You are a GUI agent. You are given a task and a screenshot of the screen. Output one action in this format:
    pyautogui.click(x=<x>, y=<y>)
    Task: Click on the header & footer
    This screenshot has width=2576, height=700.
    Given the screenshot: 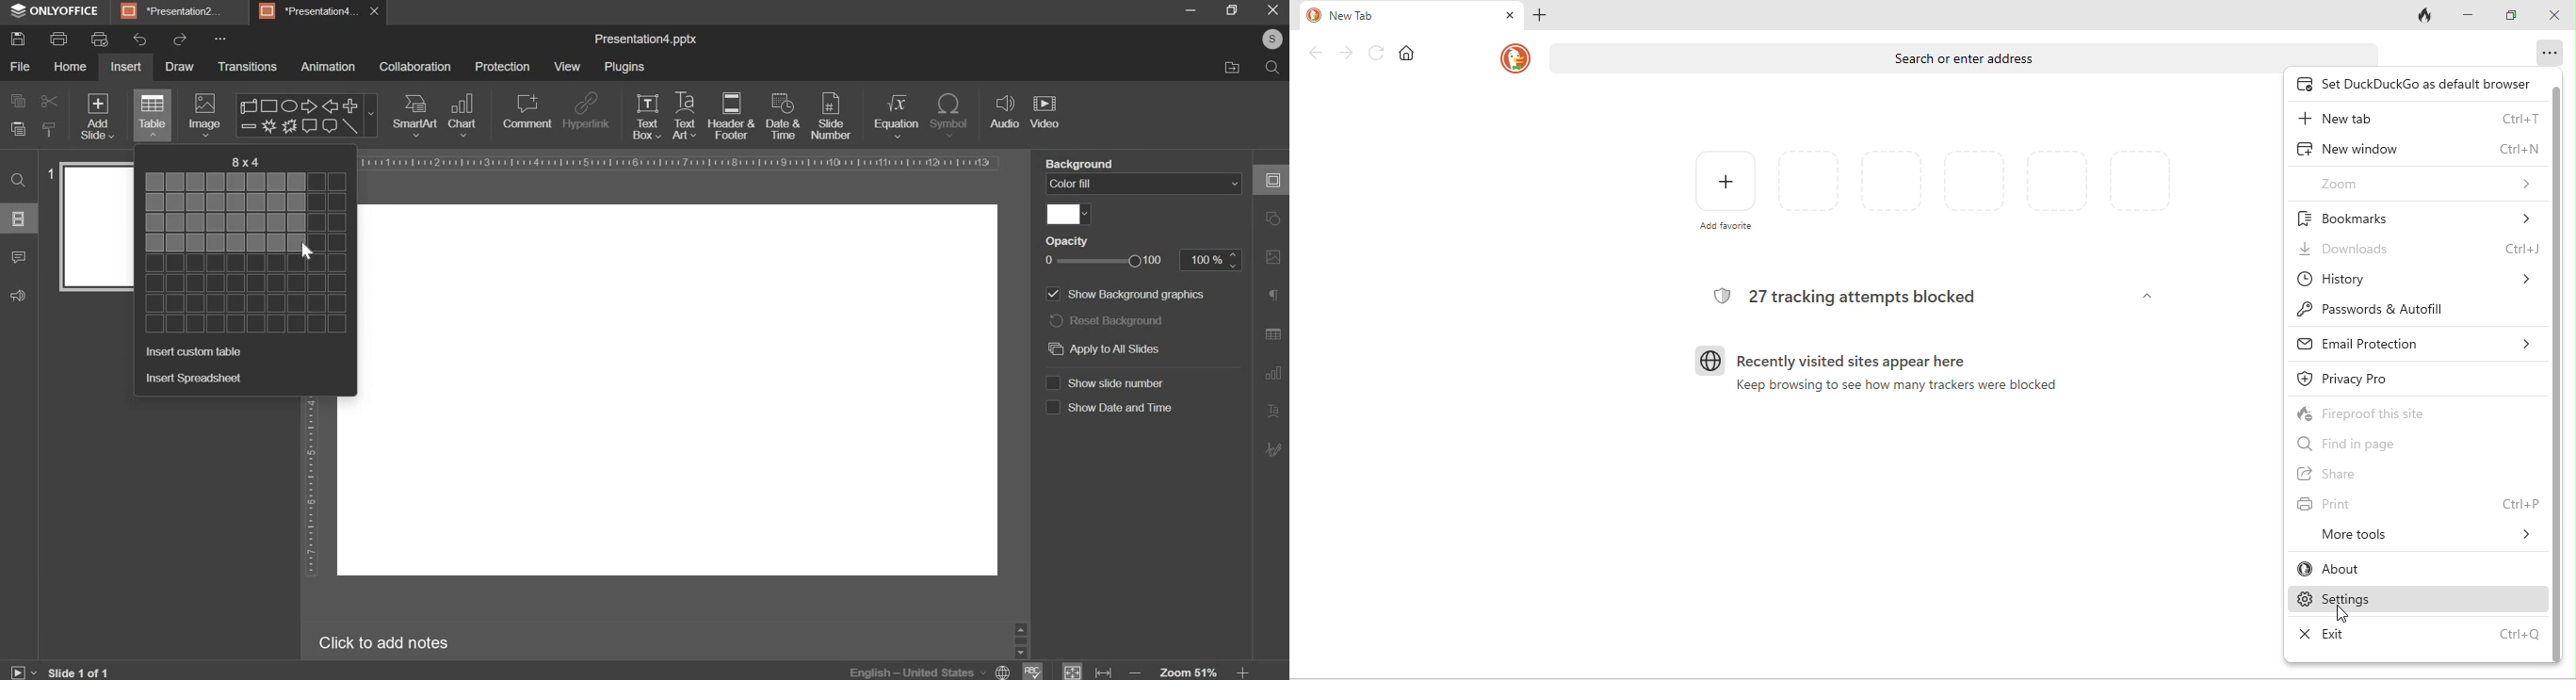 What is the action you would take?
    pyautogui.click(x=731, y=116)
    